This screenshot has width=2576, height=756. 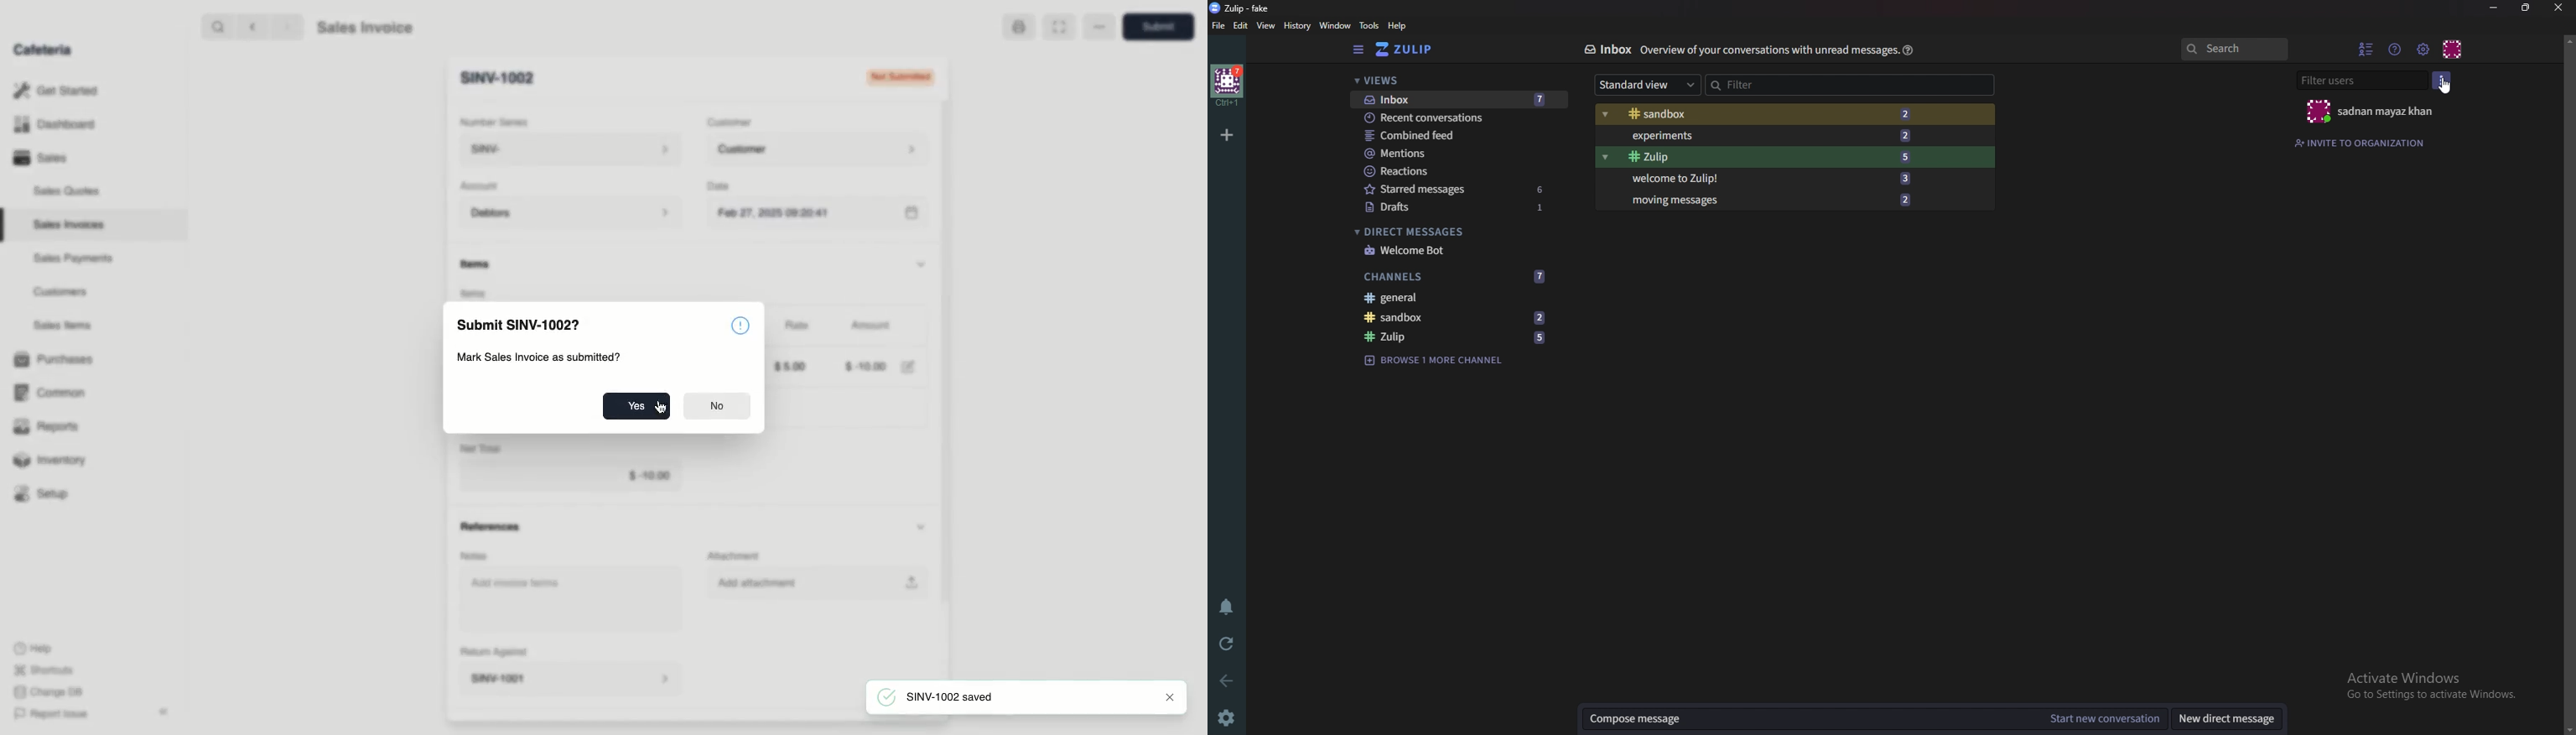 What do you see at coordinates (569, 149) in the screenshot?
I see `SINV-` at bounding box center [569, 149].